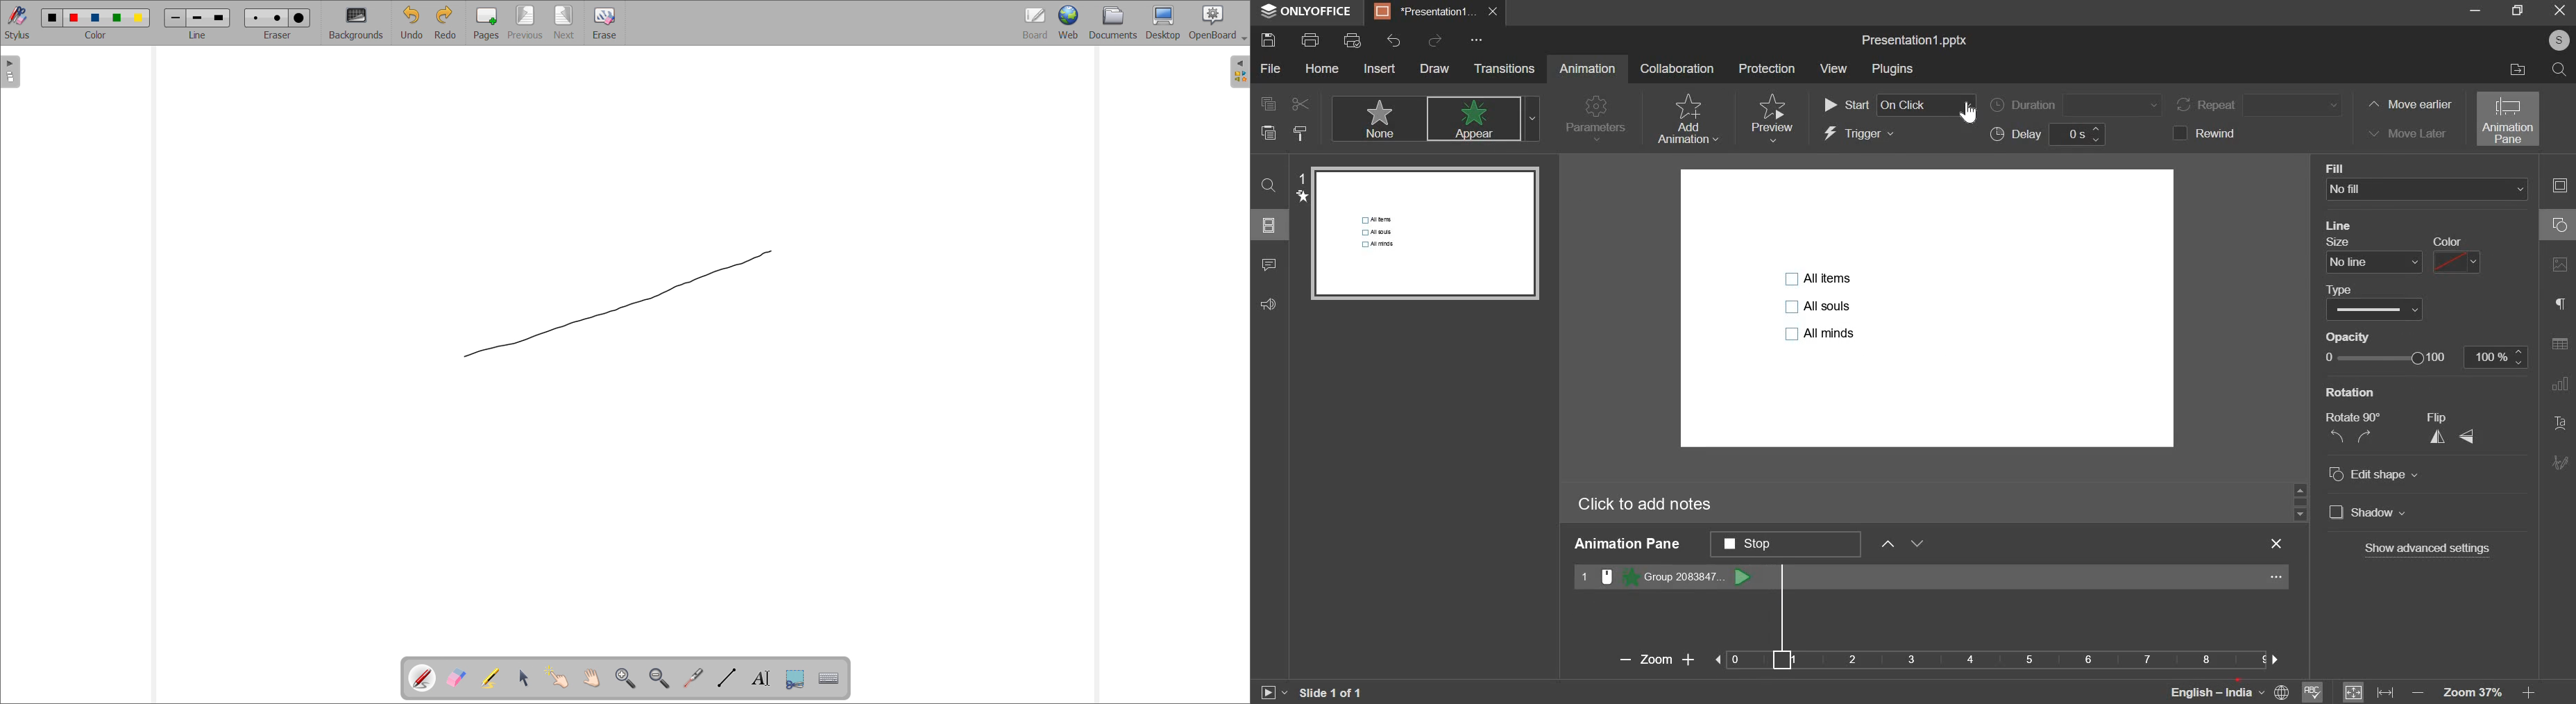 The image size is (2576, 728). Describe the element at coordinates (526, 22) in the screenshot. I see `previous page` at that location.